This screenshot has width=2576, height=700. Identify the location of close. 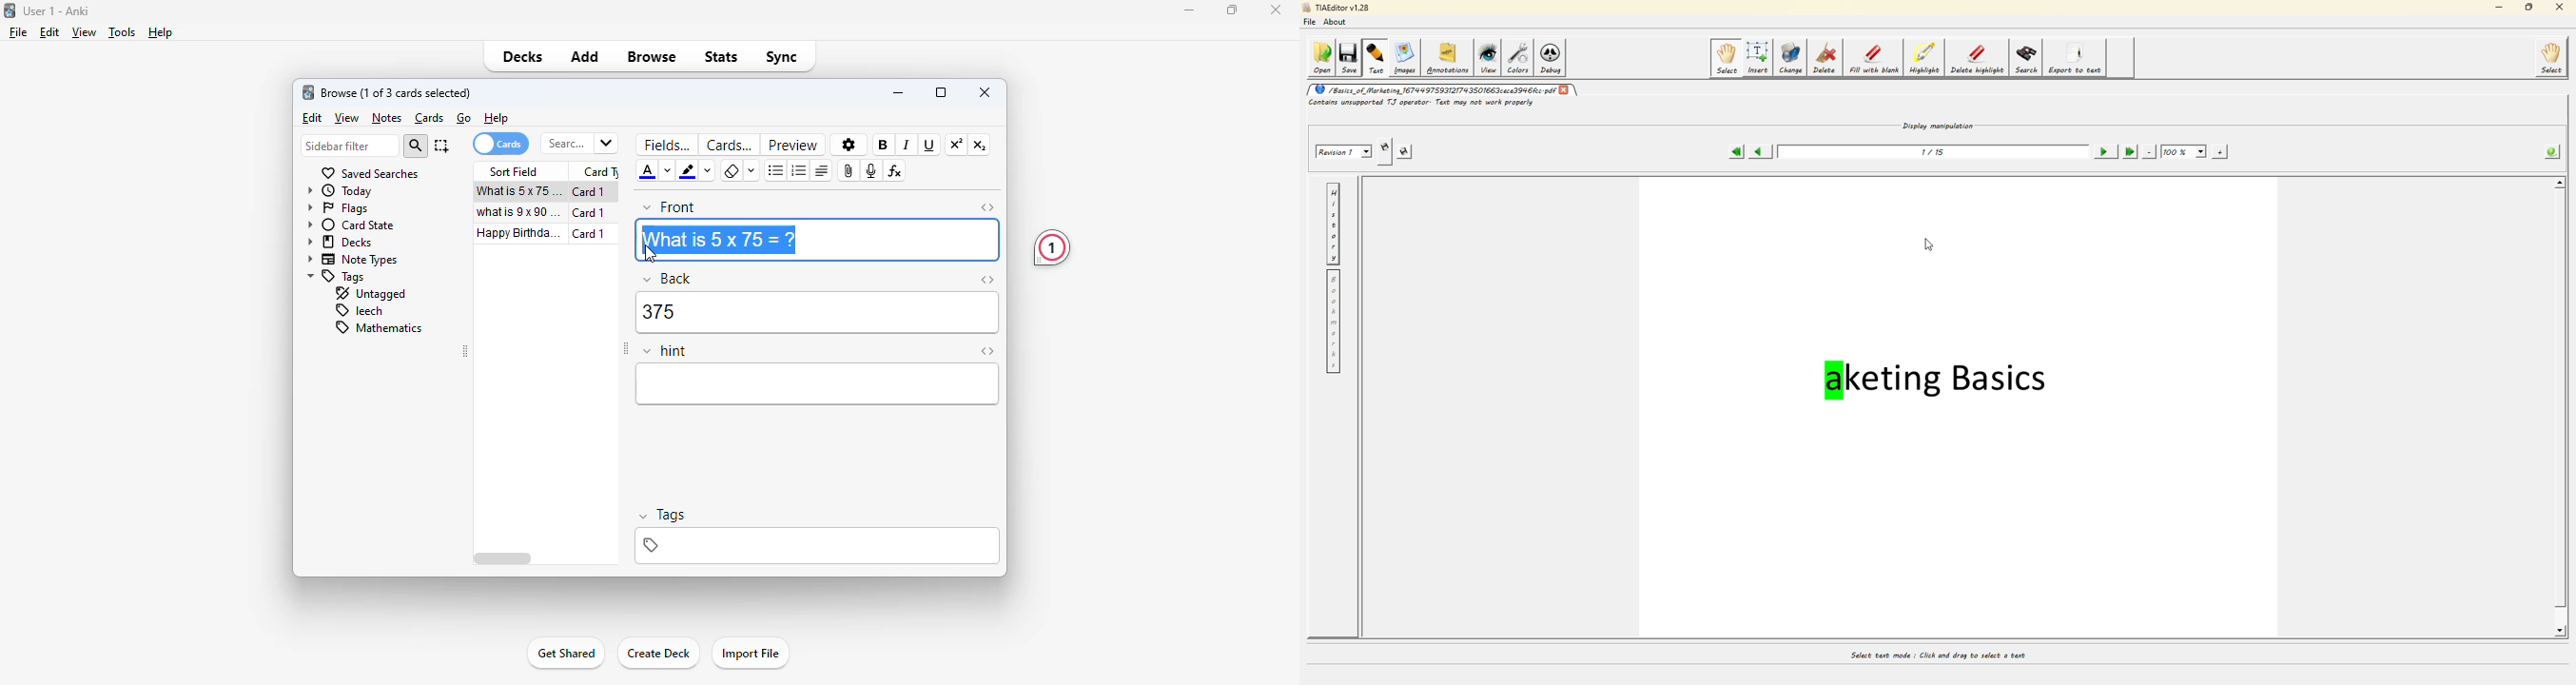
(1276, 10).